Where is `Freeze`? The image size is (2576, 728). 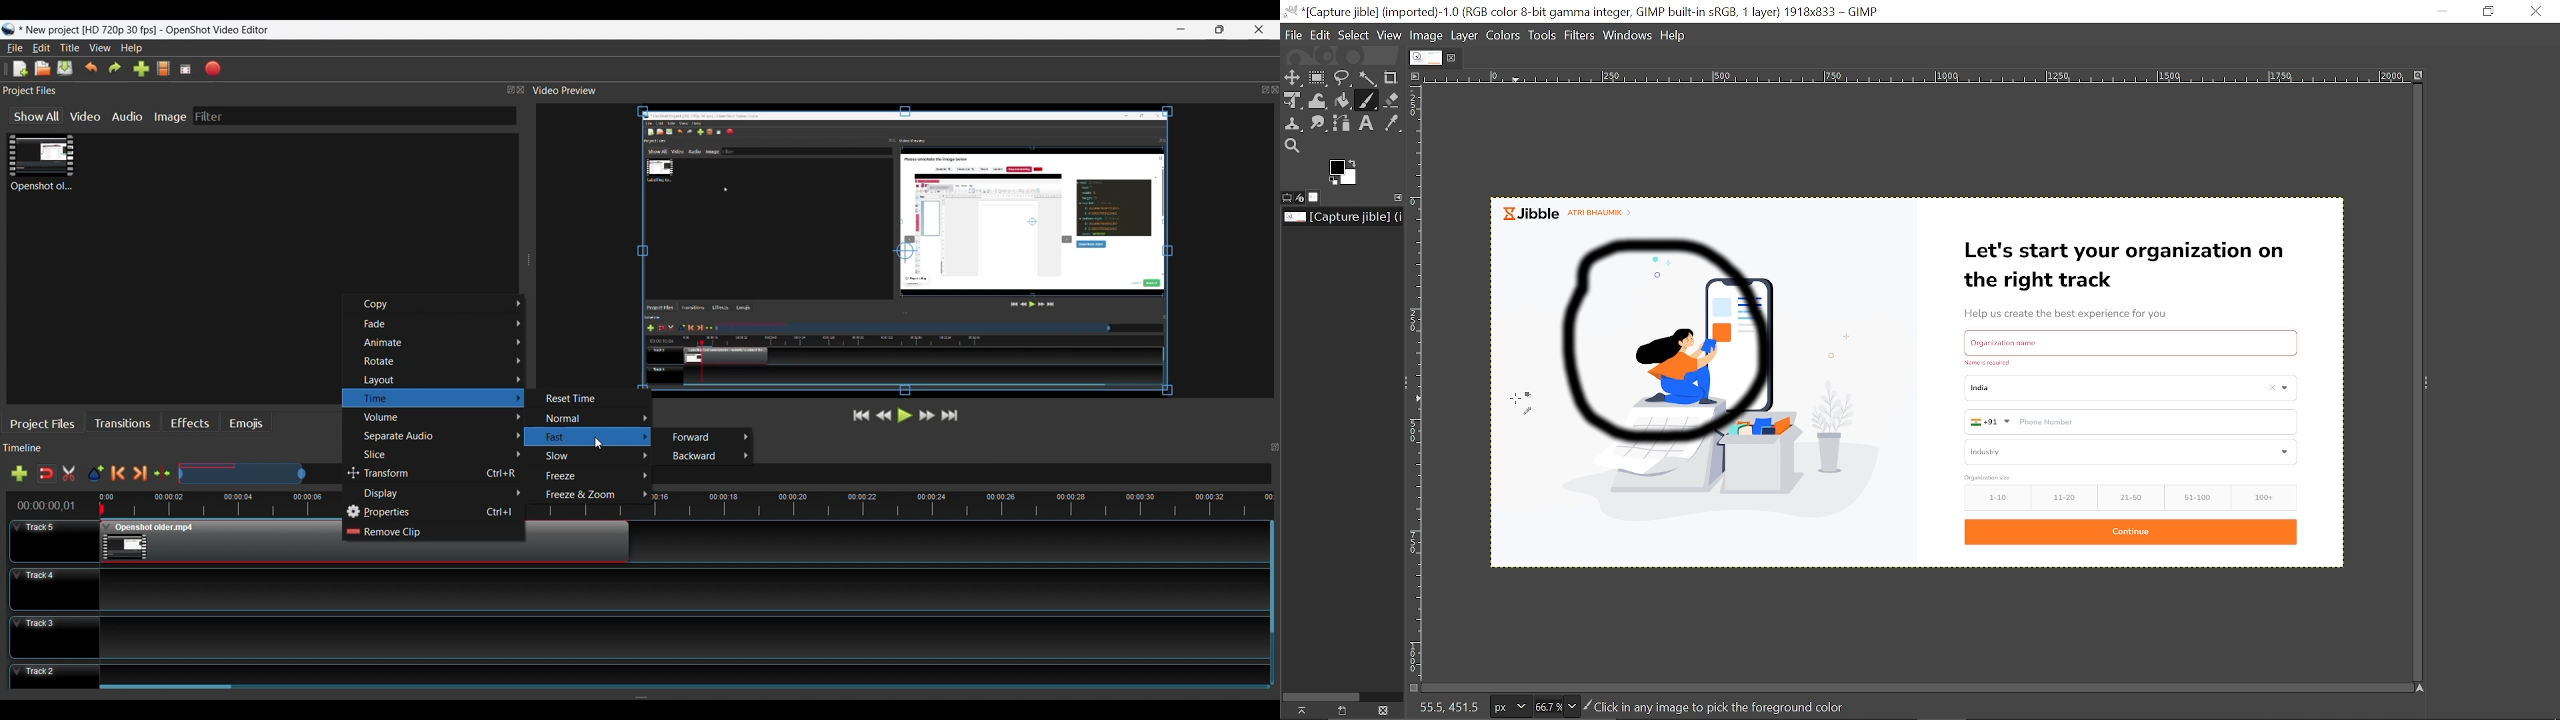 Freeze is located at coordinates (593, 477).